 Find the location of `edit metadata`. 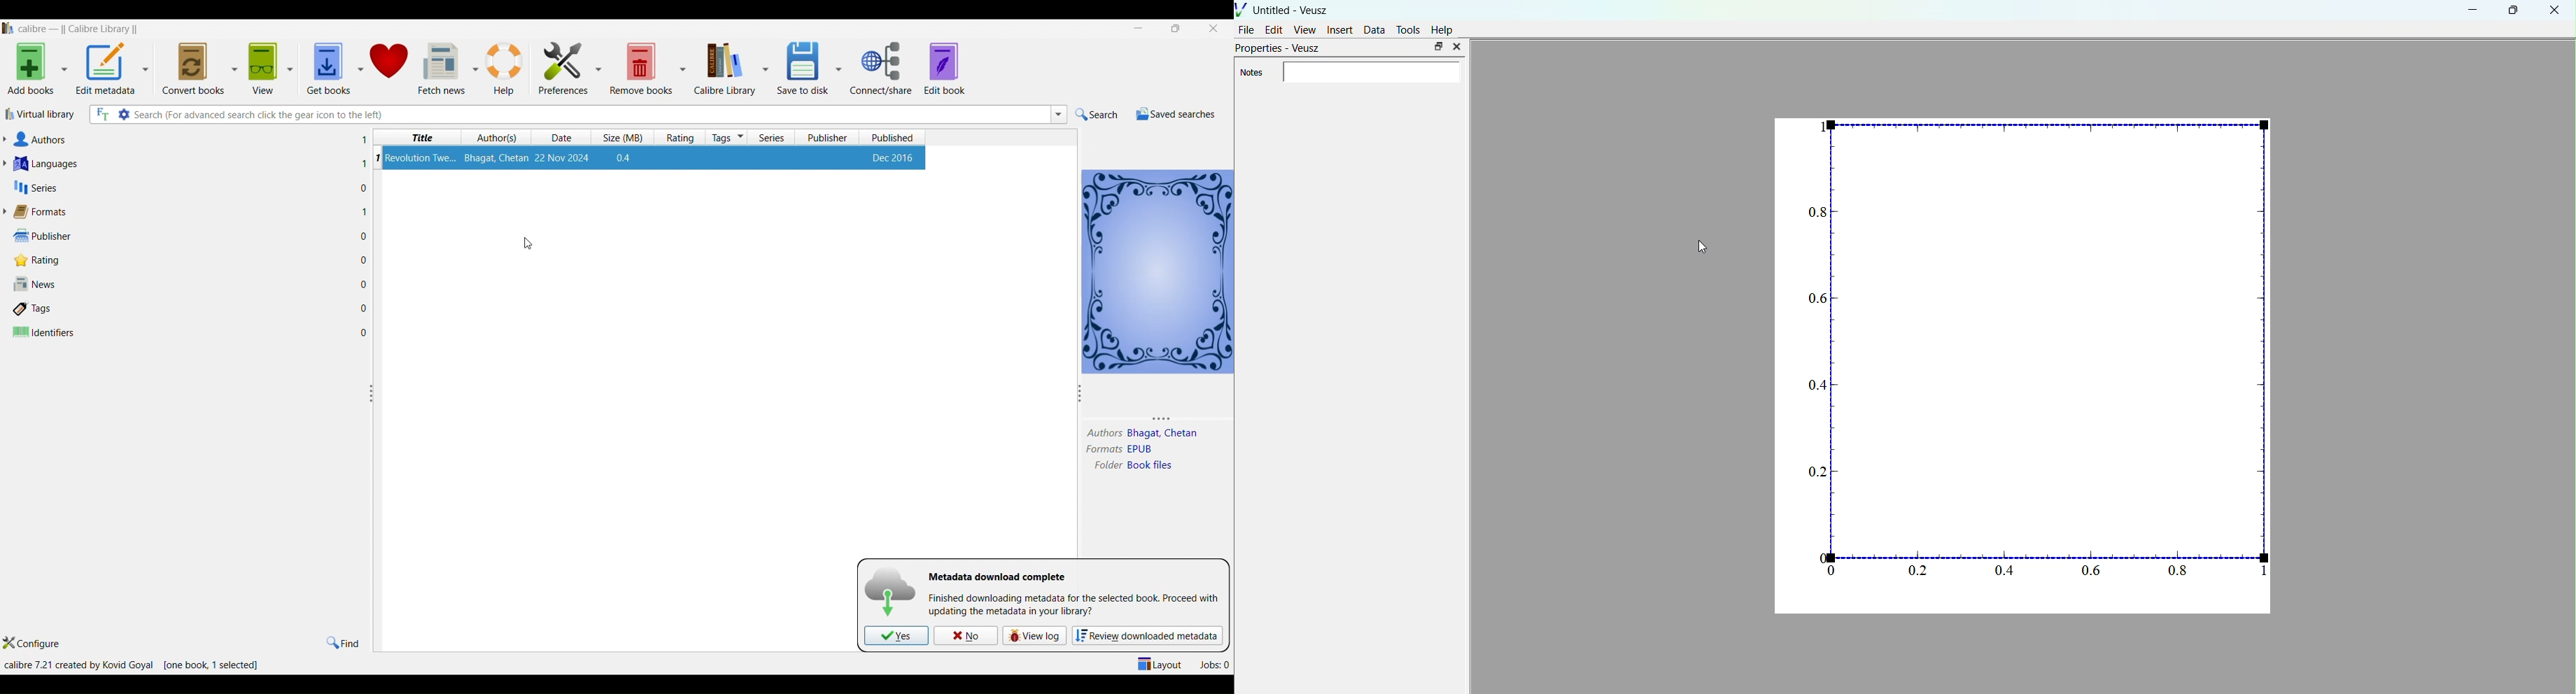

edit metadata is located at coordinates (107, 68).